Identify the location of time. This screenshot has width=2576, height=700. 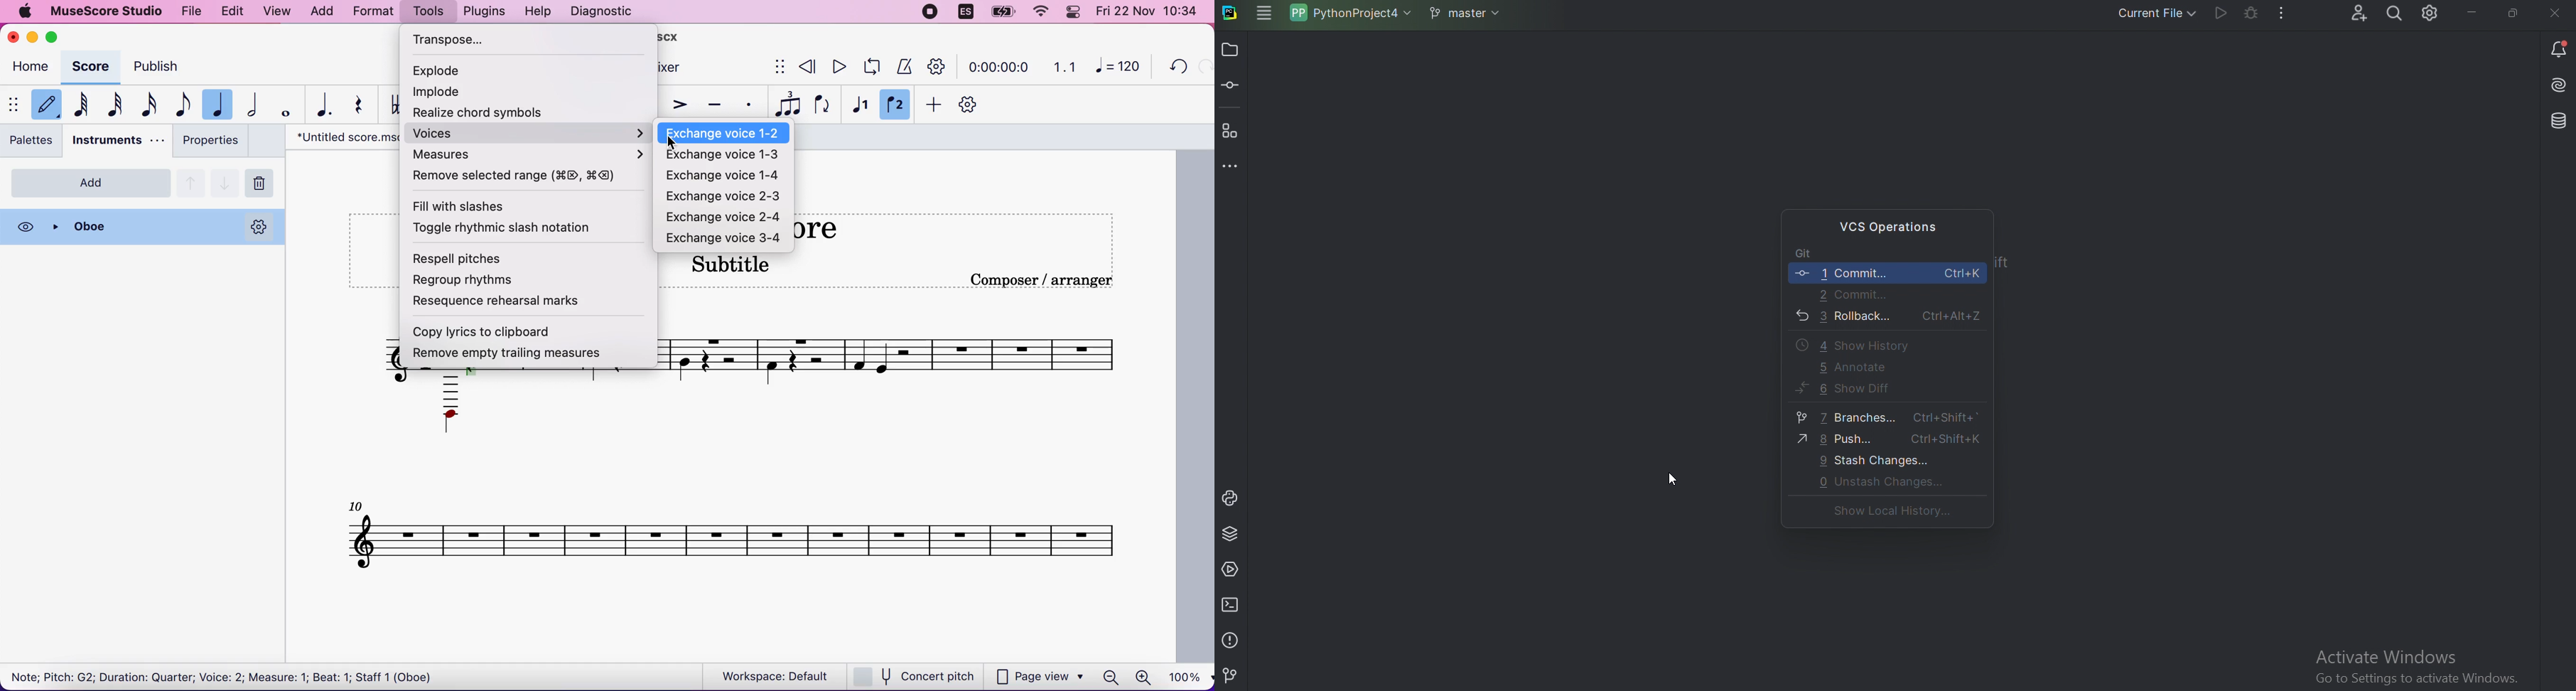
(997, 65).